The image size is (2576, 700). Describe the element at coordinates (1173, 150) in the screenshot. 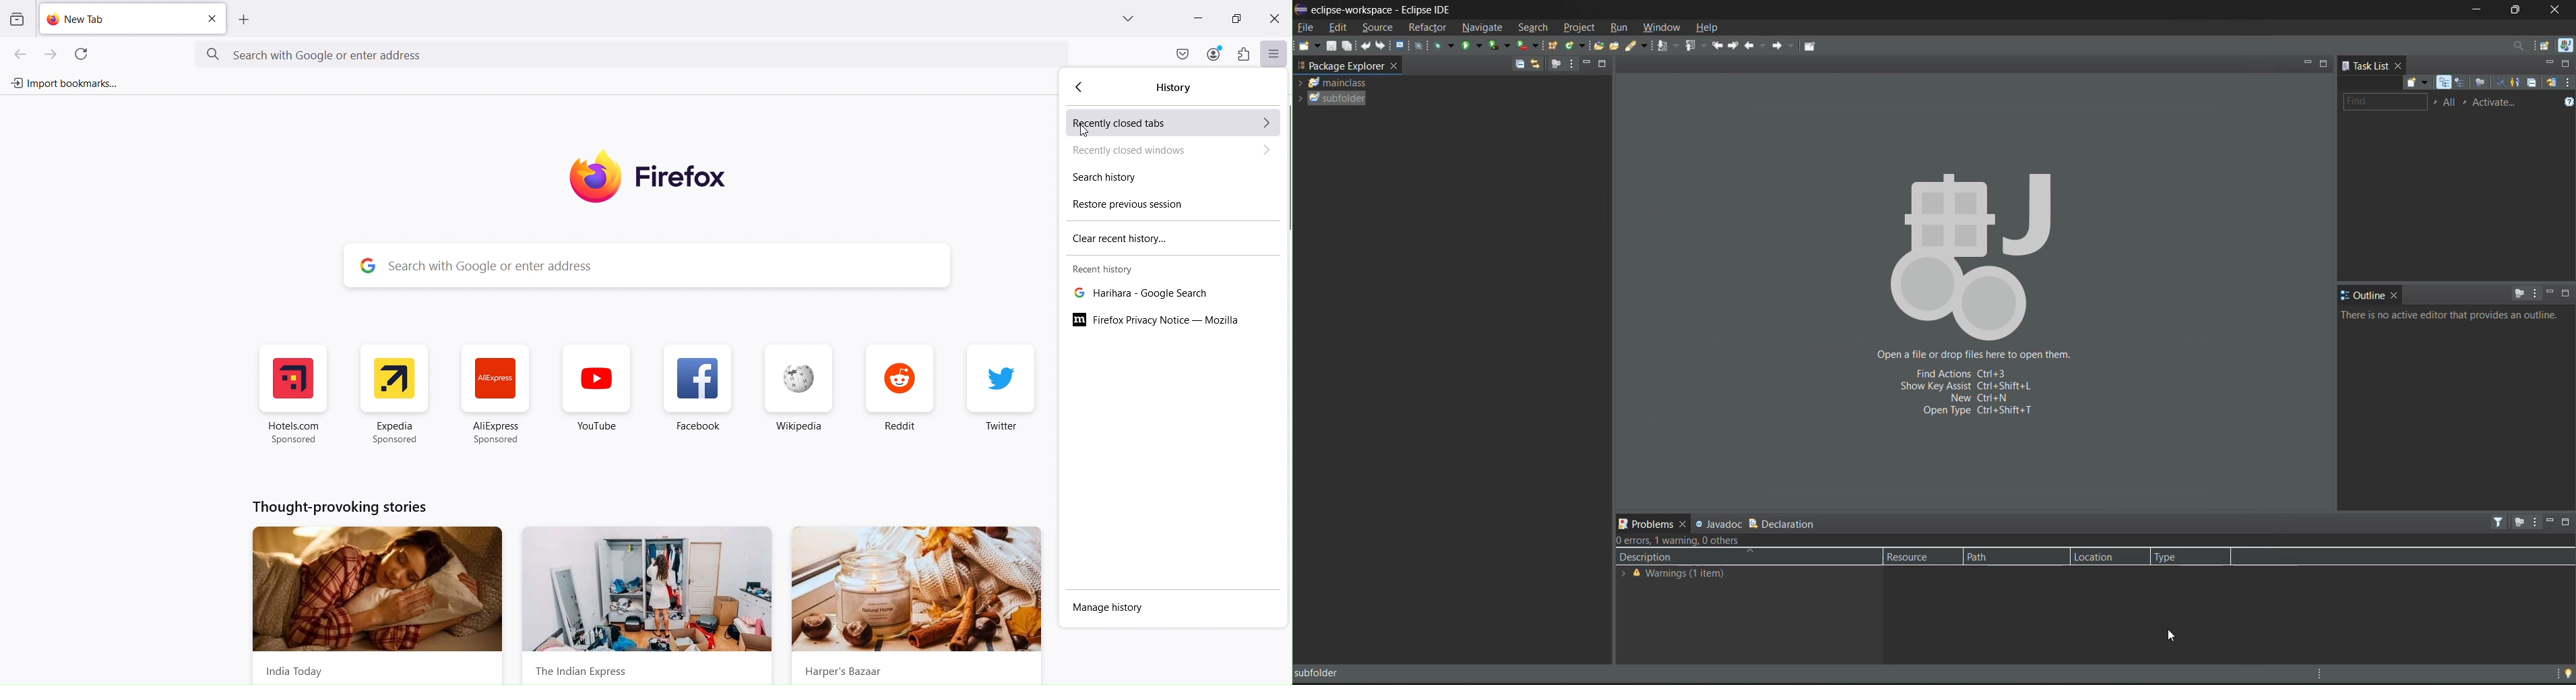

I see `Recently closed inboxes` at that location.